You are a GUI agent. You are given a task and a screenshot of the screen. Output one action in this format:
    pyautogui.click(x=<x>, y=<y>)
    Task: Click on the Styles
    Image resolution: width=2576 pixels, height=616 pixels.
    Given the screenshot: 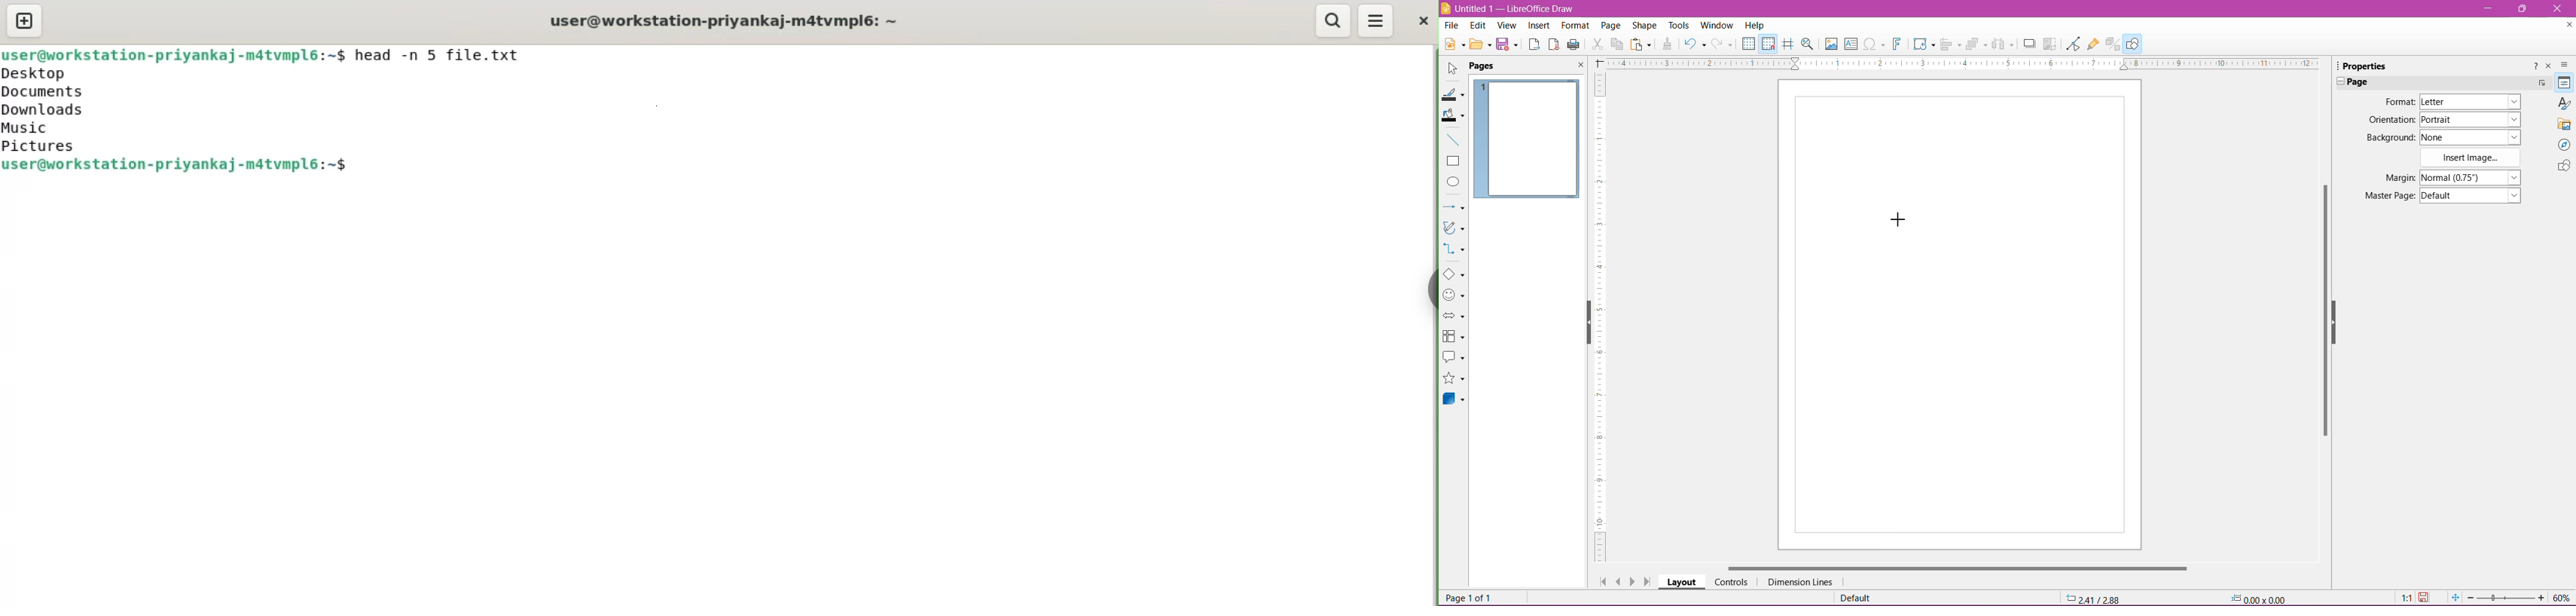 What is the action you would take?
    pyautogui.click(x=2563, y=103)
    